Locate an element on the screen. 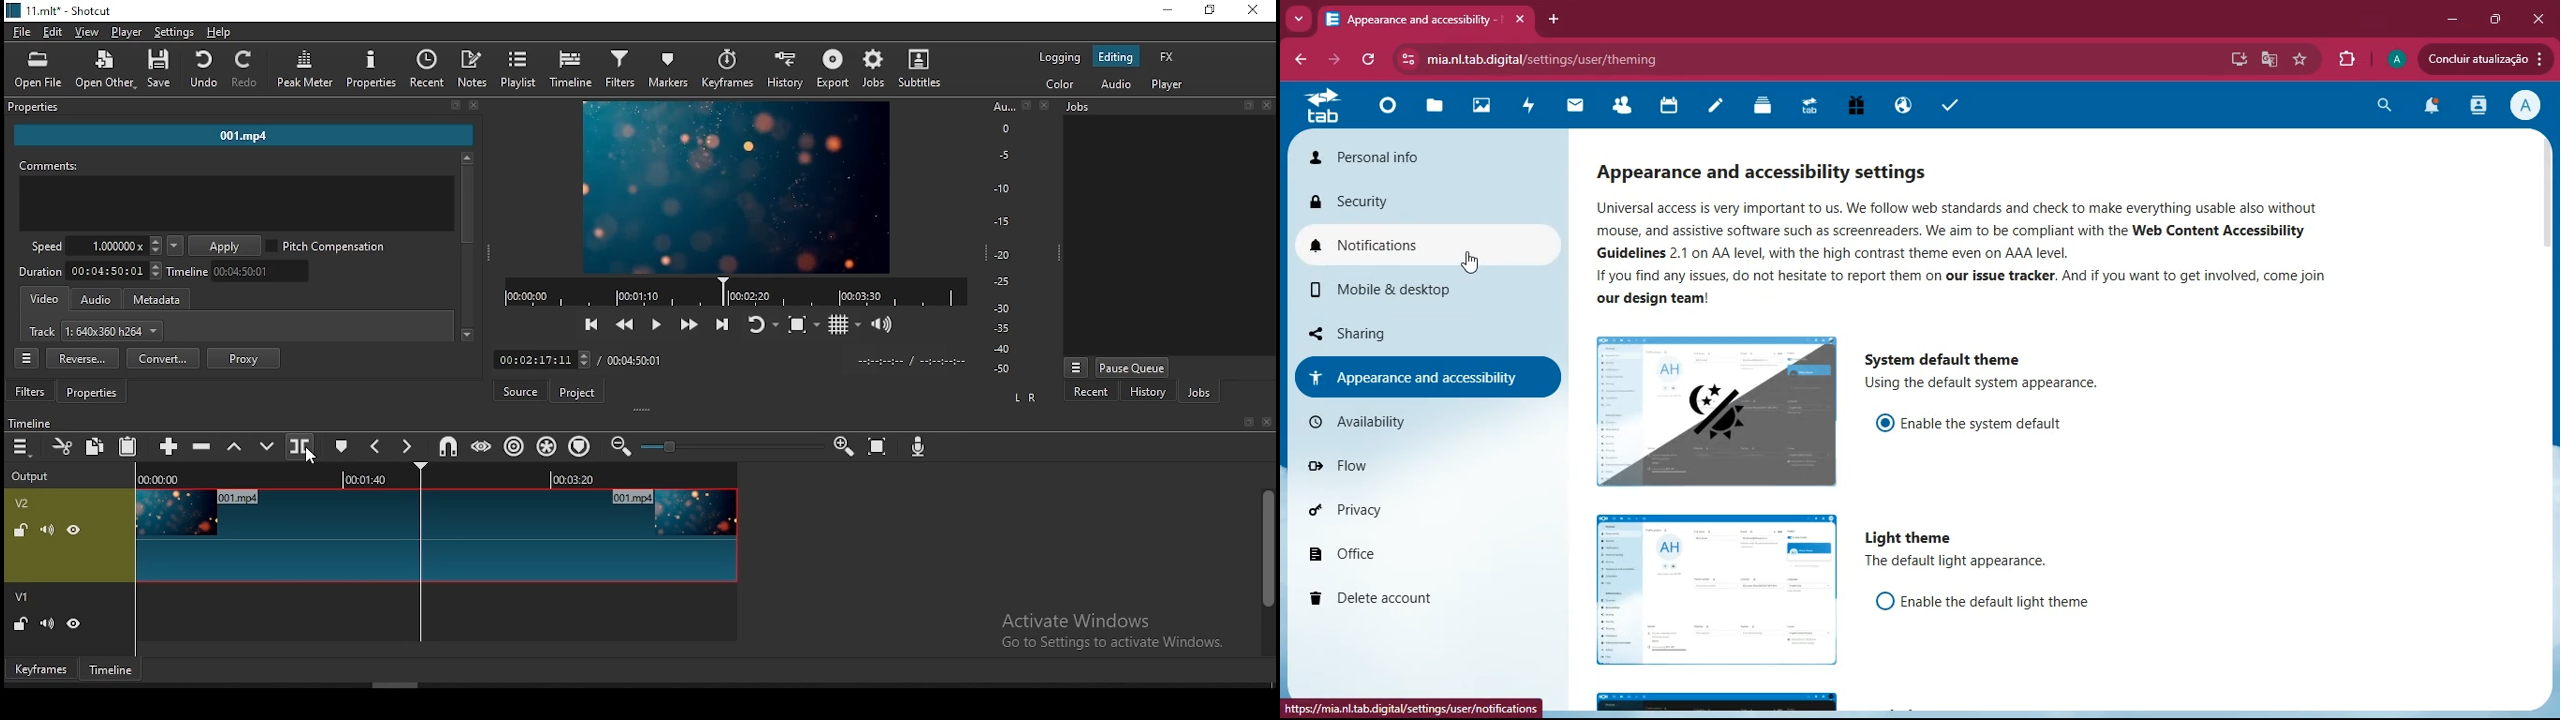 Image resolution: width=2576 pixels, height=728 pixels. personal info is located at coordinates (1398, 158).